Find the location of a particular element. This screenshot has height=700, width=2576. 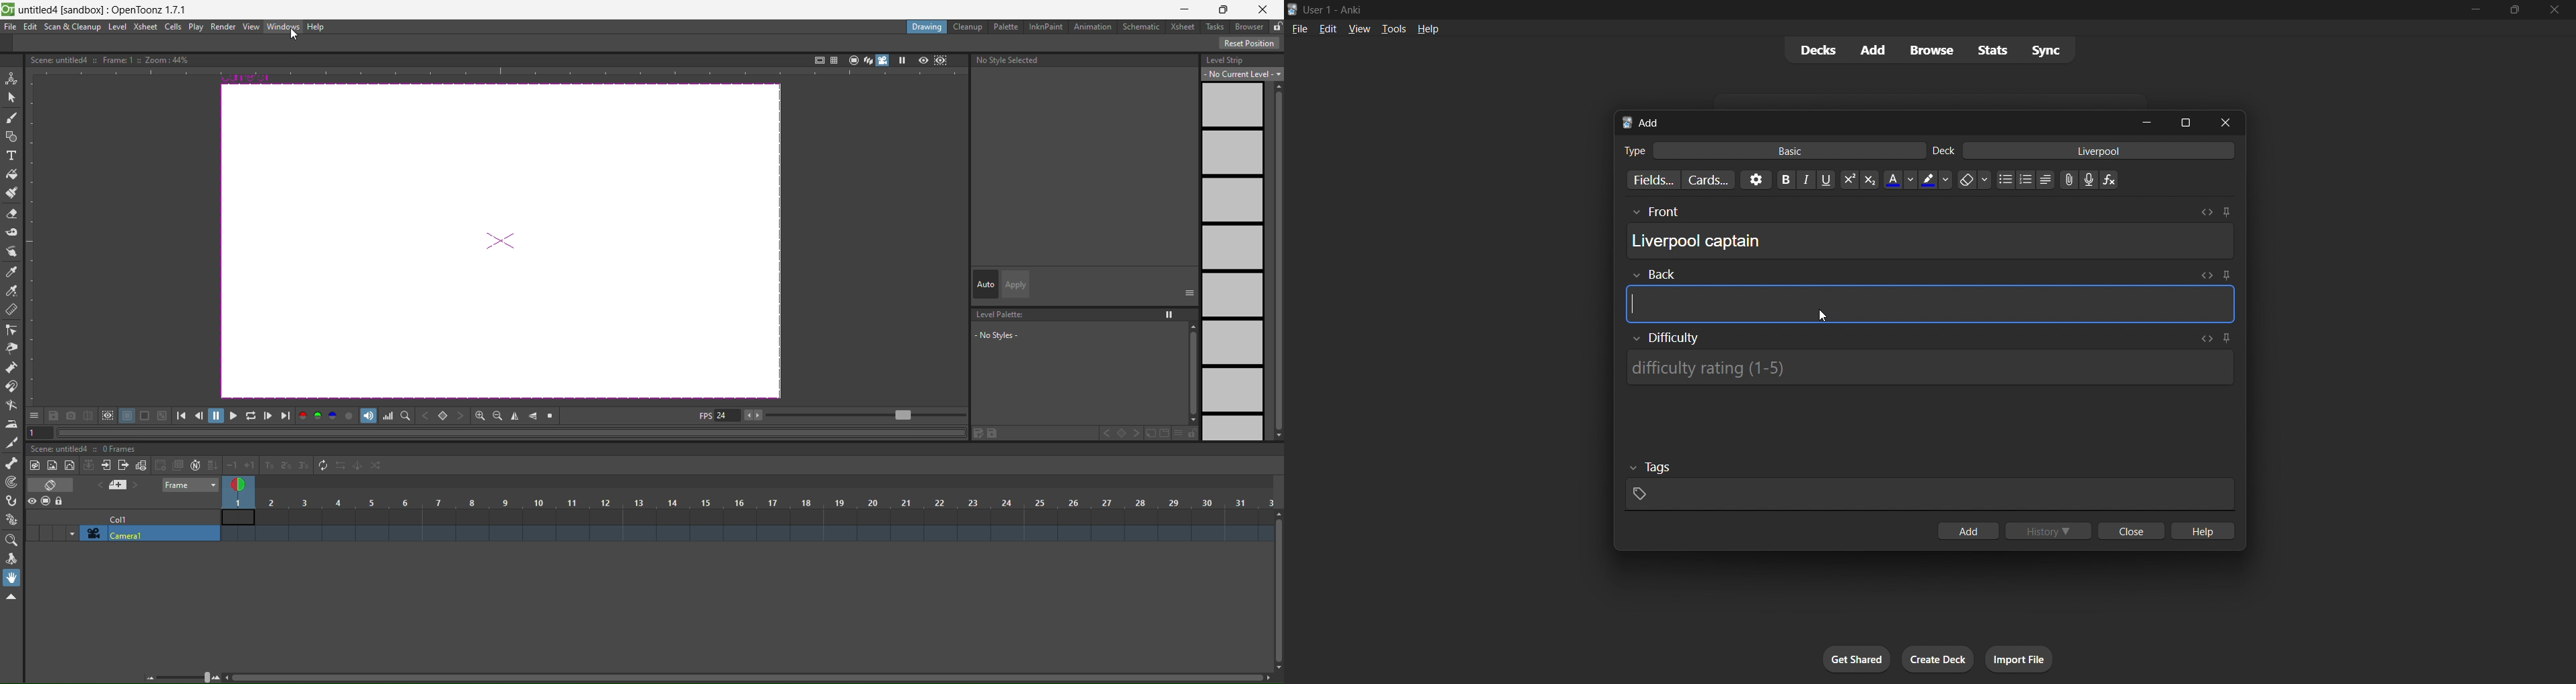

card front field input box is located at coordinates (1930, 240).